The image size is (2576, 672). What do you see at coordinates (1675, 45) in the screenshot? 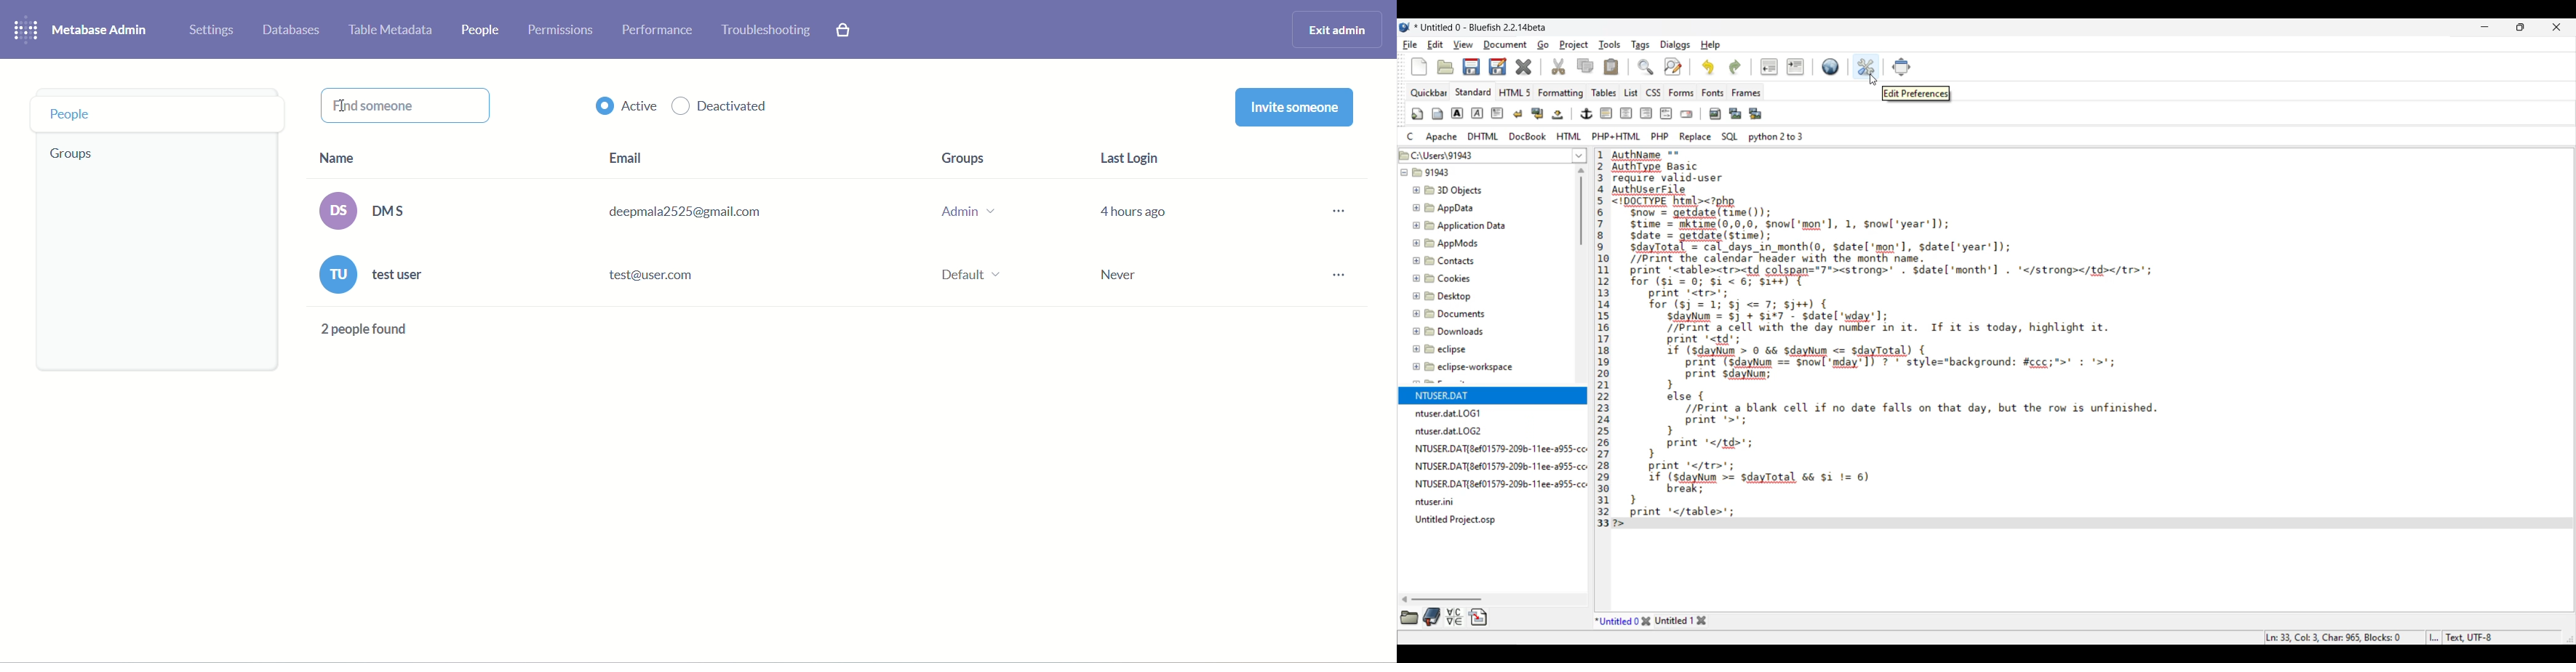
I see `Dialogs menu` at bounding box center [1675, 45].